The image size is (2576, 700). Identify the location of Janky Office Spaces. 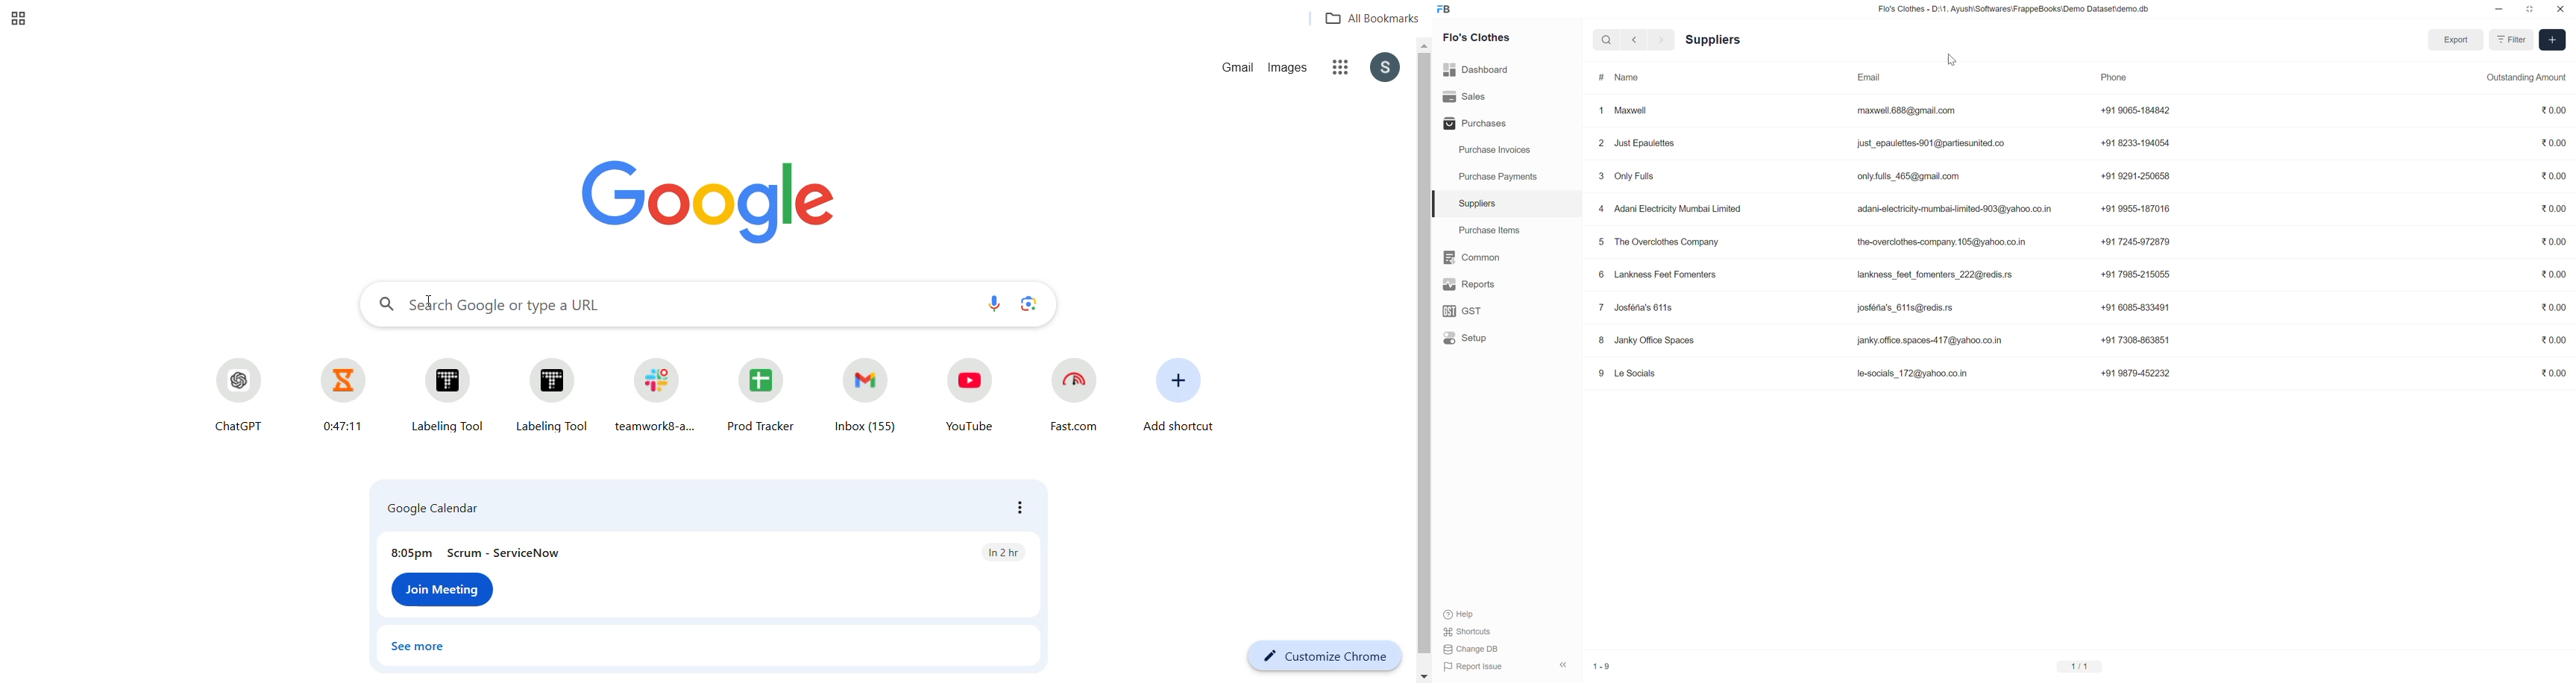
(1655, 341).